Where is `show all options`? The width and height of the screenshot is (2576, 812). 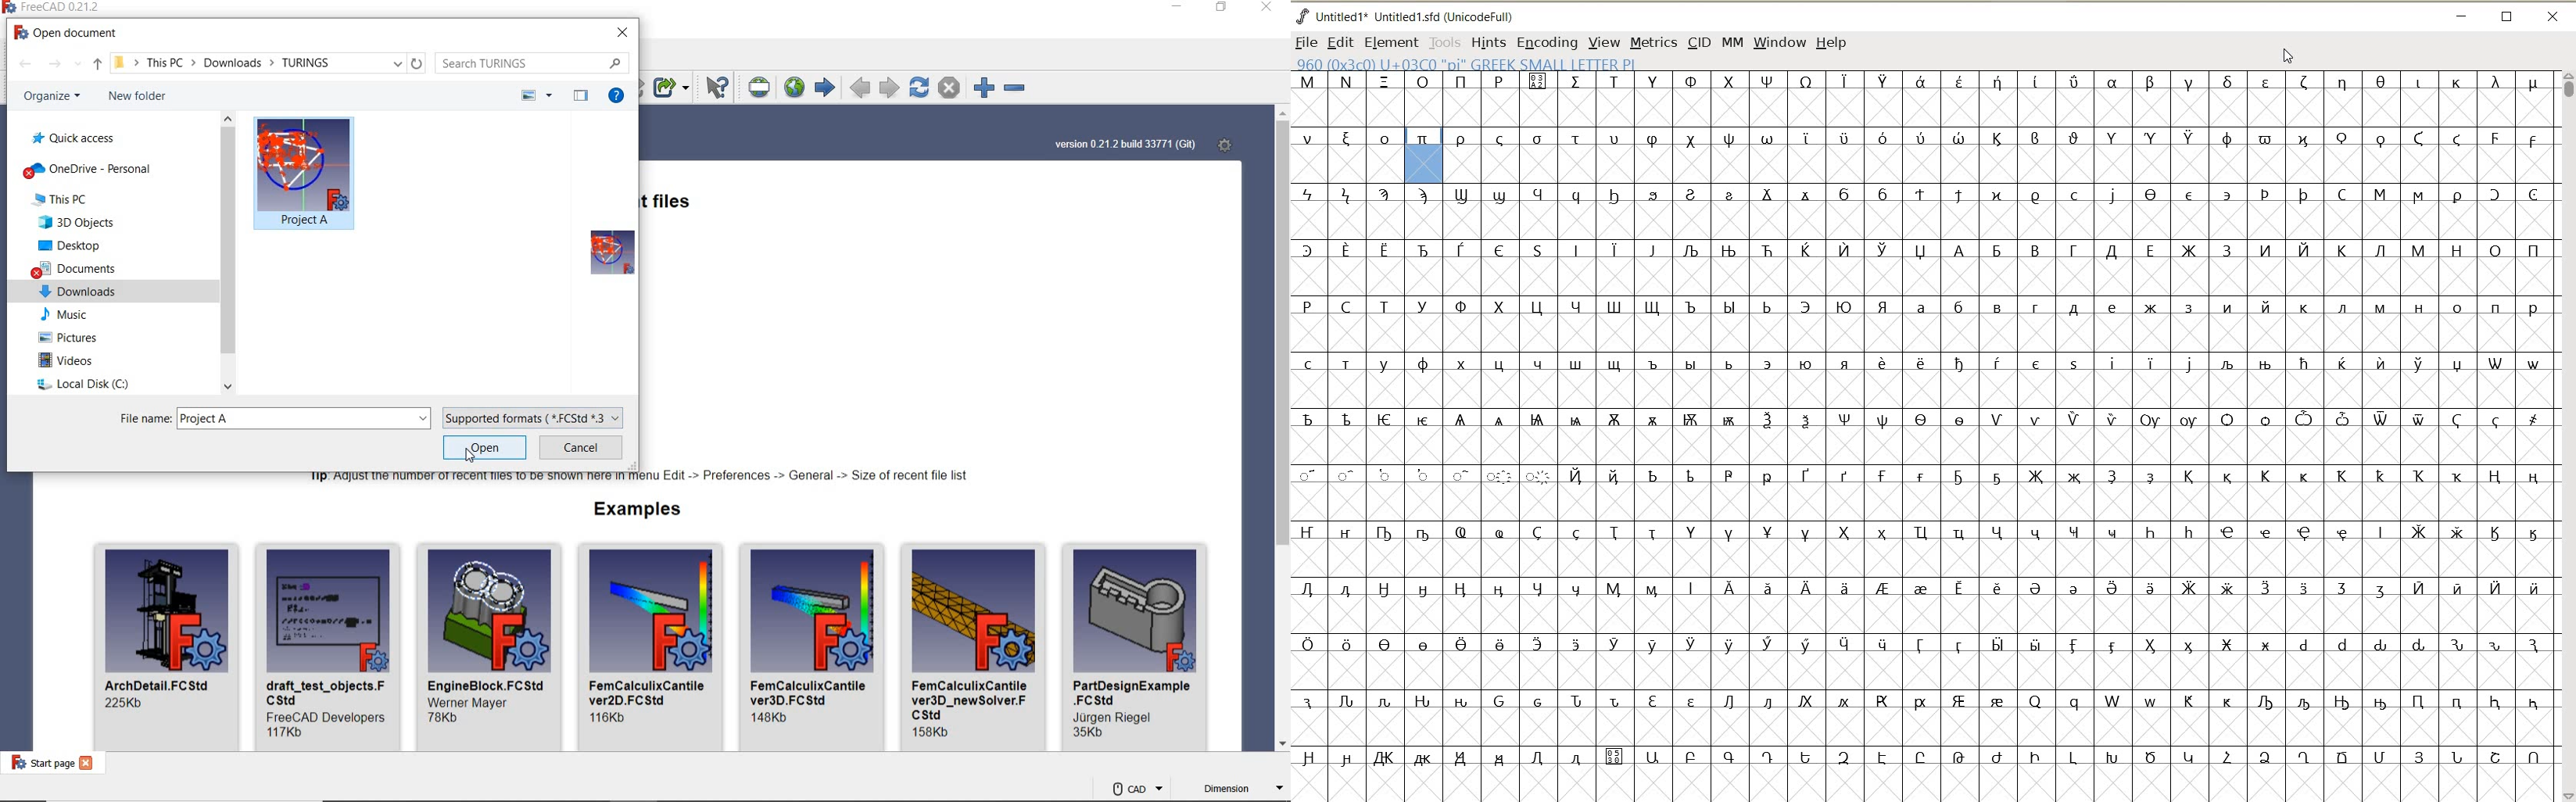
show all options is located at coordinates (80, 65).